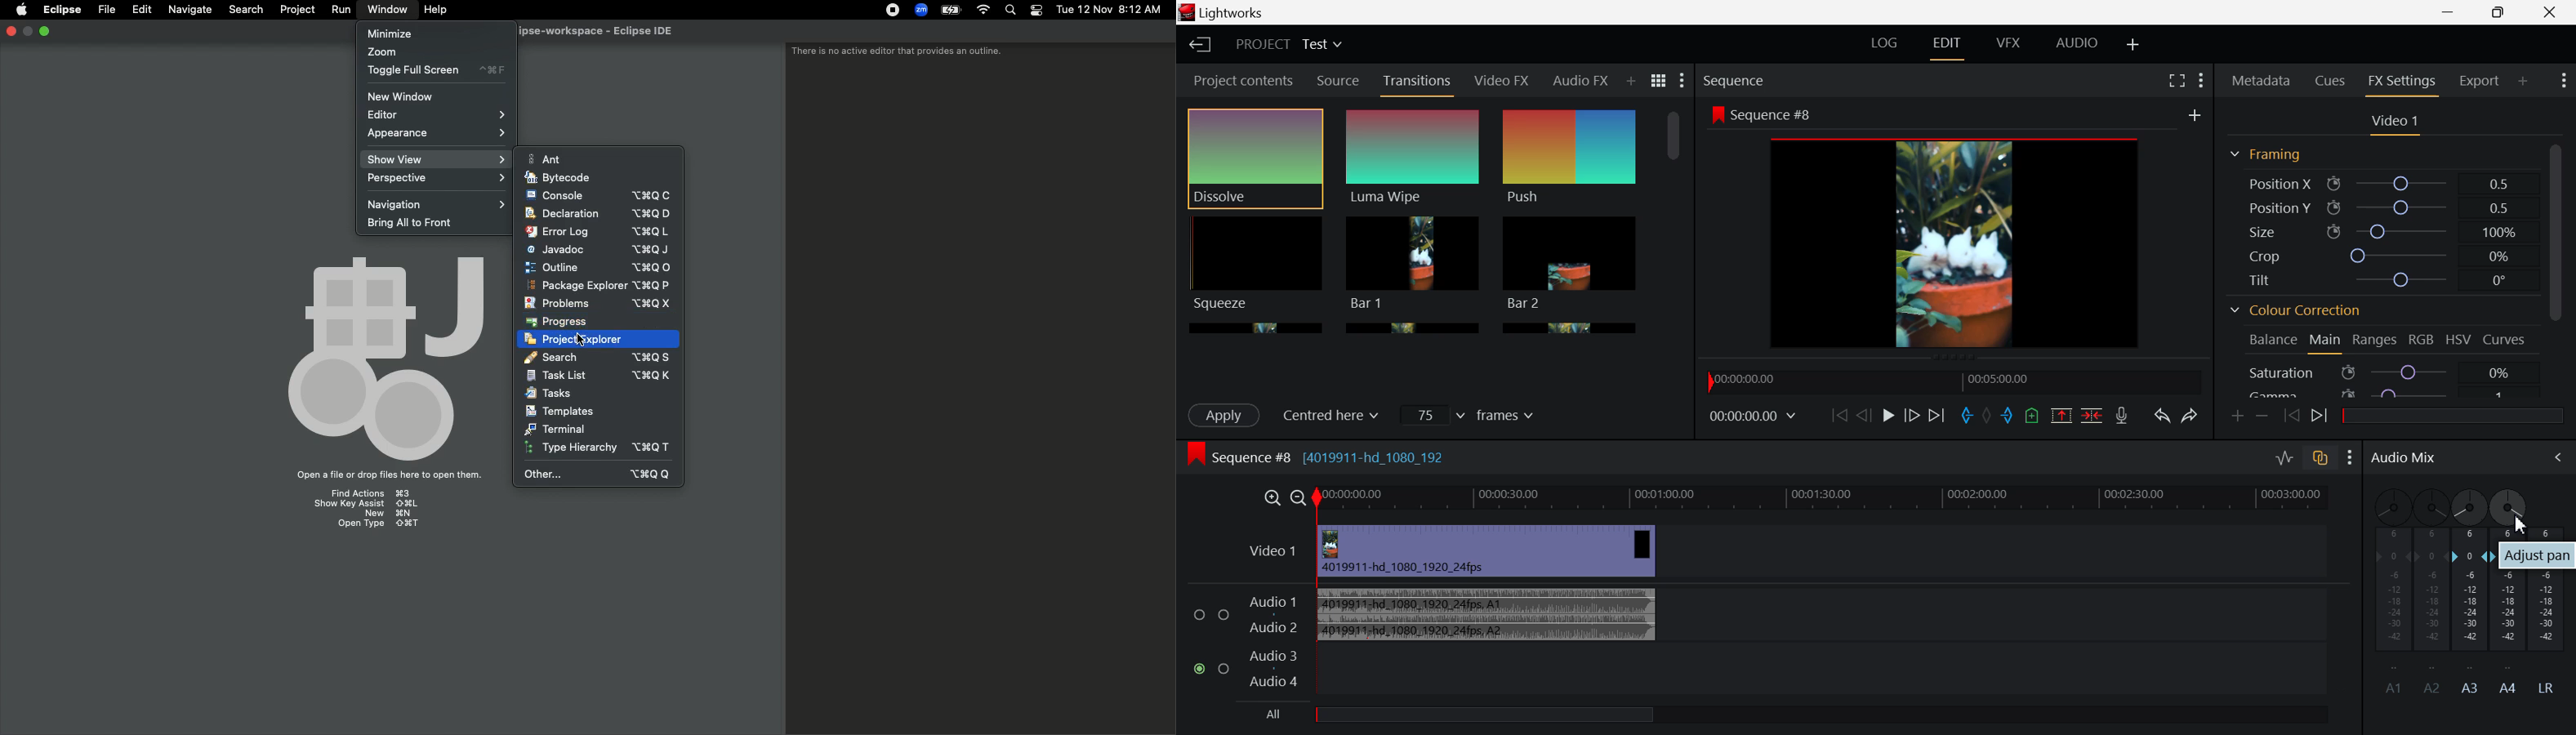  What do you see at coordinates (2512, 509) in the screenshot?
I see `MOUSE_DOWN on A4 Pan` at bounding box center [2512, 509].